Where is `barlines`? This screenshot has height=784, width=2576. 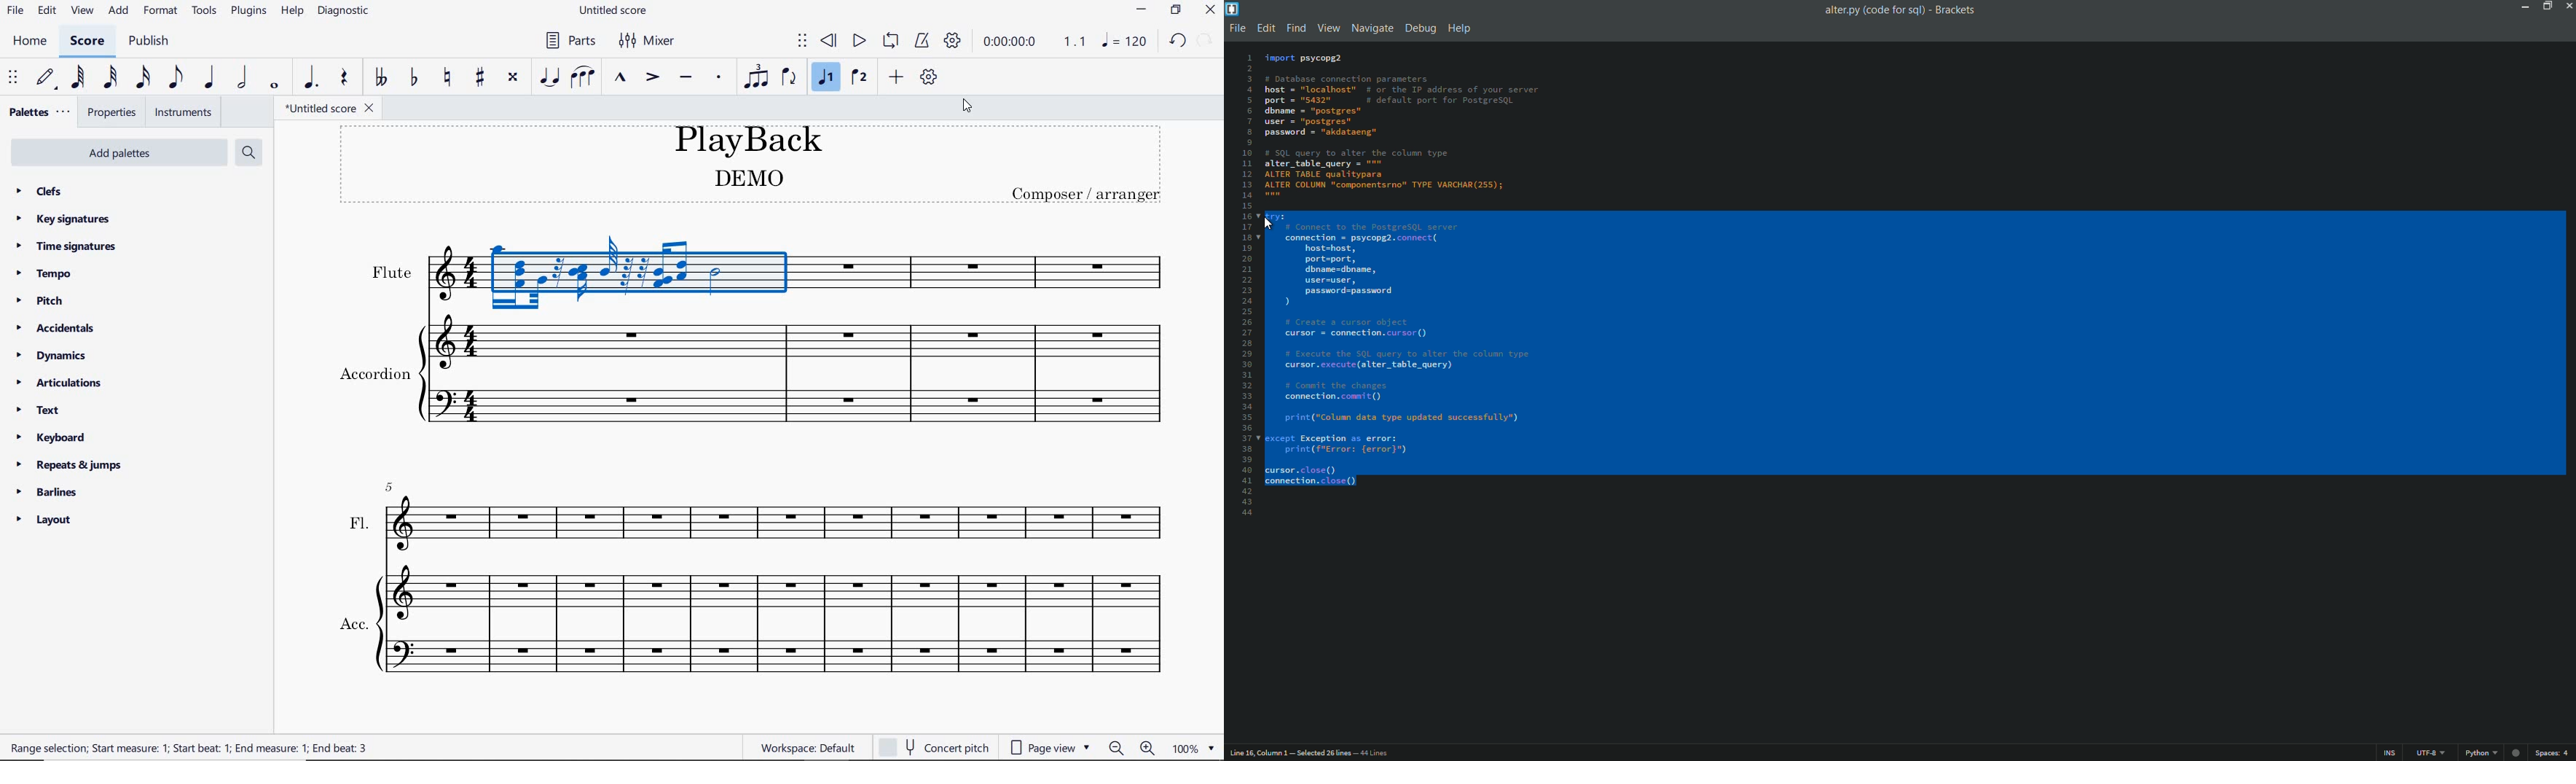 barlines is located at coordinates (52, 493).